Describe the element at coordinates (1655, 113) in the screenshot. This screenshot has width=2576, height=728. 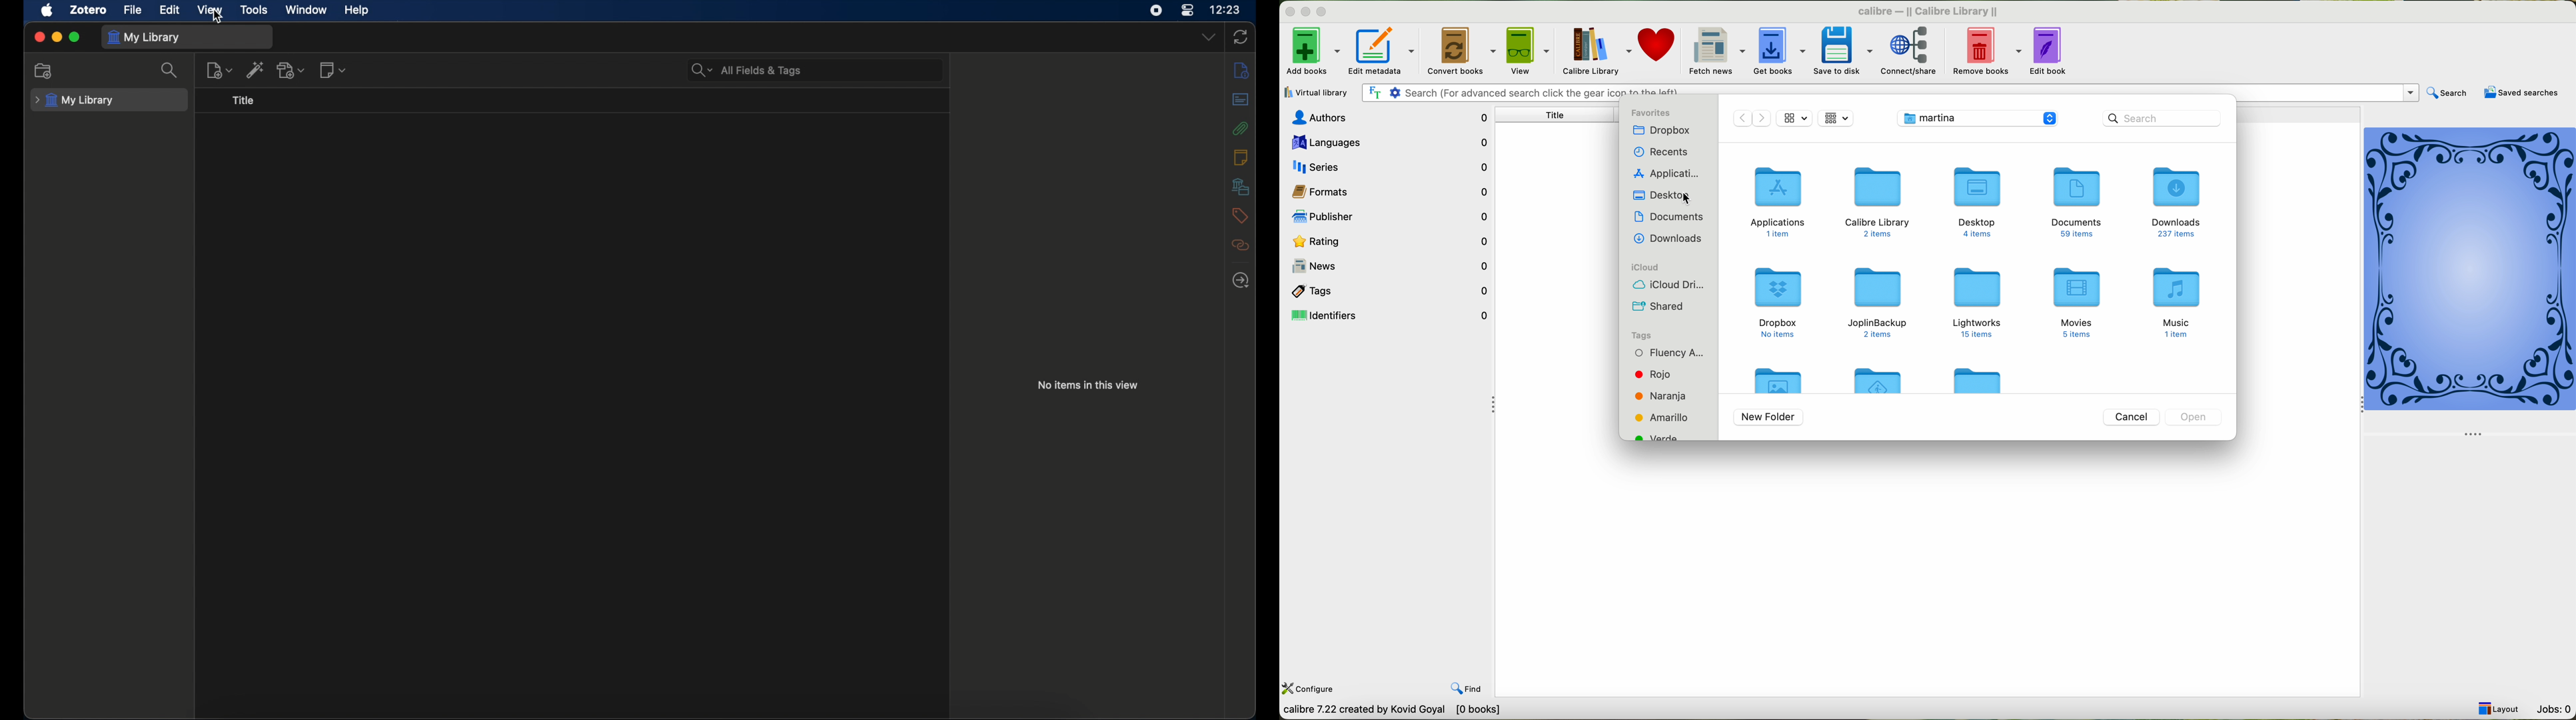
I see `favorites` at that location.